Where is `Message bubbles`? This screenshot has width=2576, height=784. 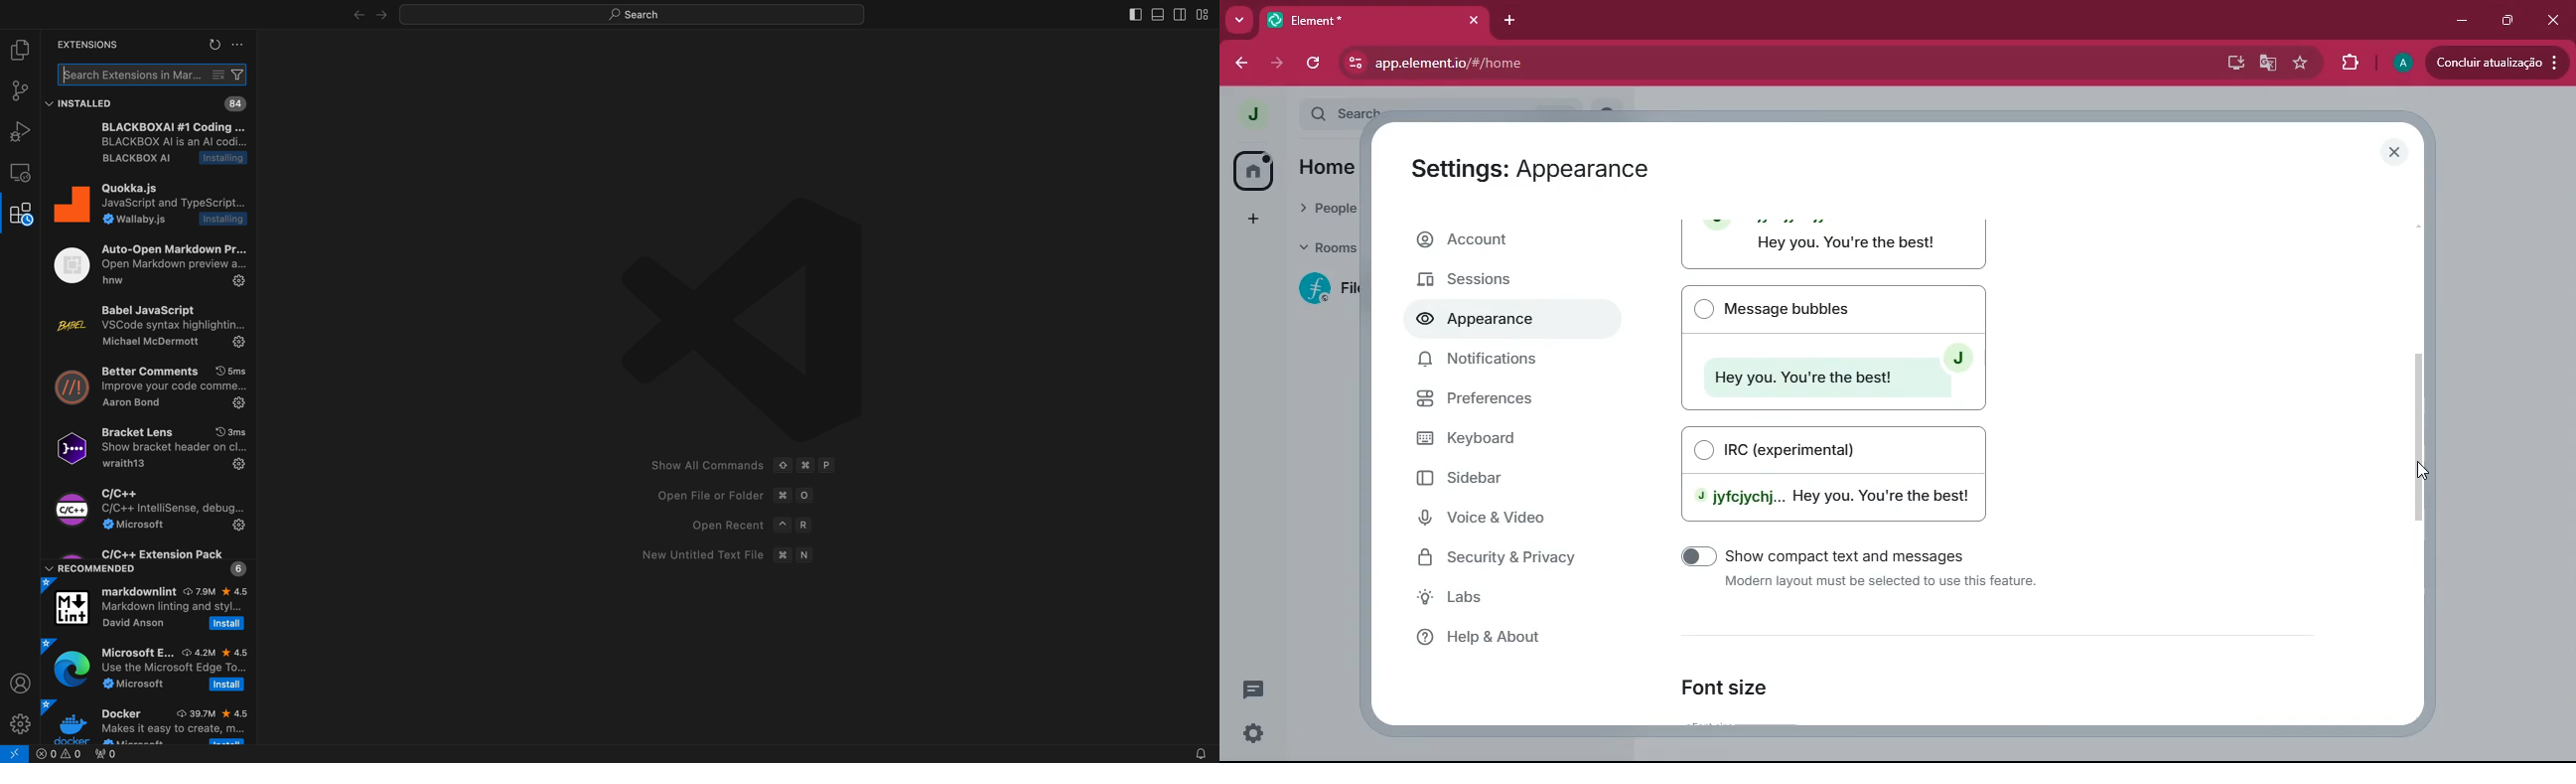
Message bubbles is located at coordinates (1833, 347).